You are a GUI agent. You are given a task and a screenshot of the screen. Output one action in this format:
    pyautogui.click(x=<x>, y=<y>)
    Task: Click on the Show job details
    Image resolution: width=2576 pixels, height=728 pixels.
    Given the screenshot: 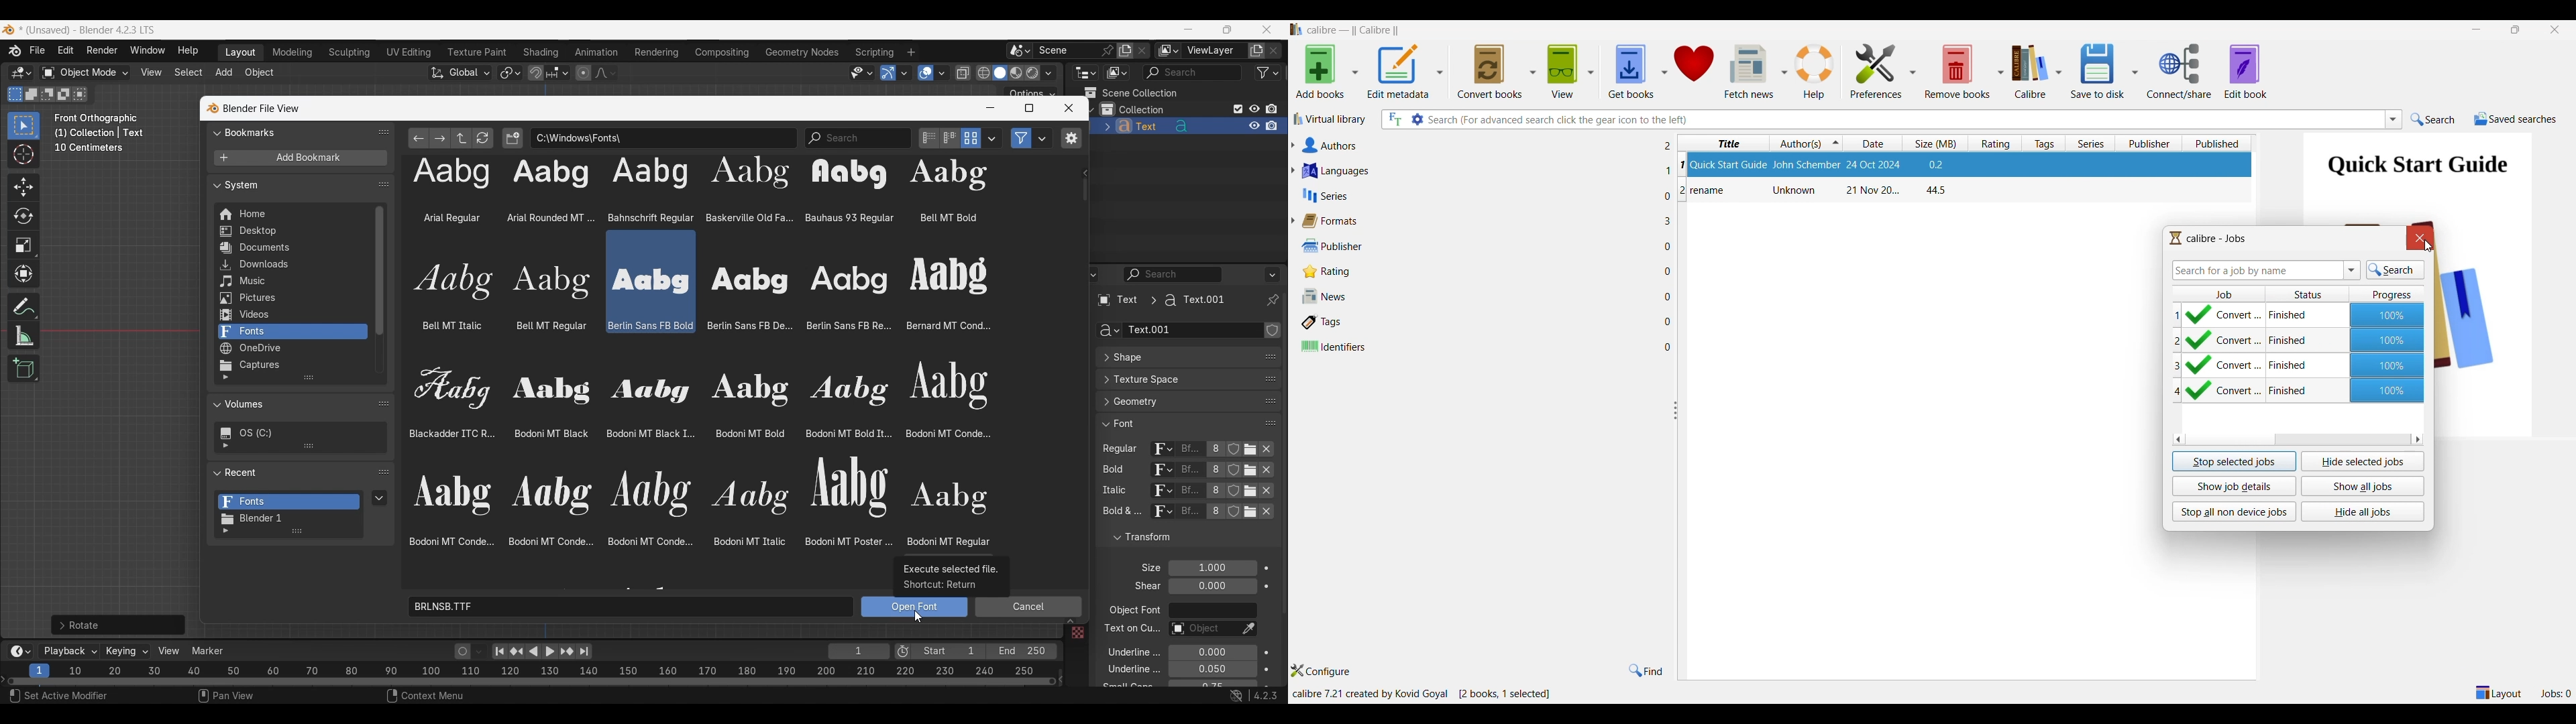 What is the action you would take?
    pyautogui.click(x=2236, y=486)
    